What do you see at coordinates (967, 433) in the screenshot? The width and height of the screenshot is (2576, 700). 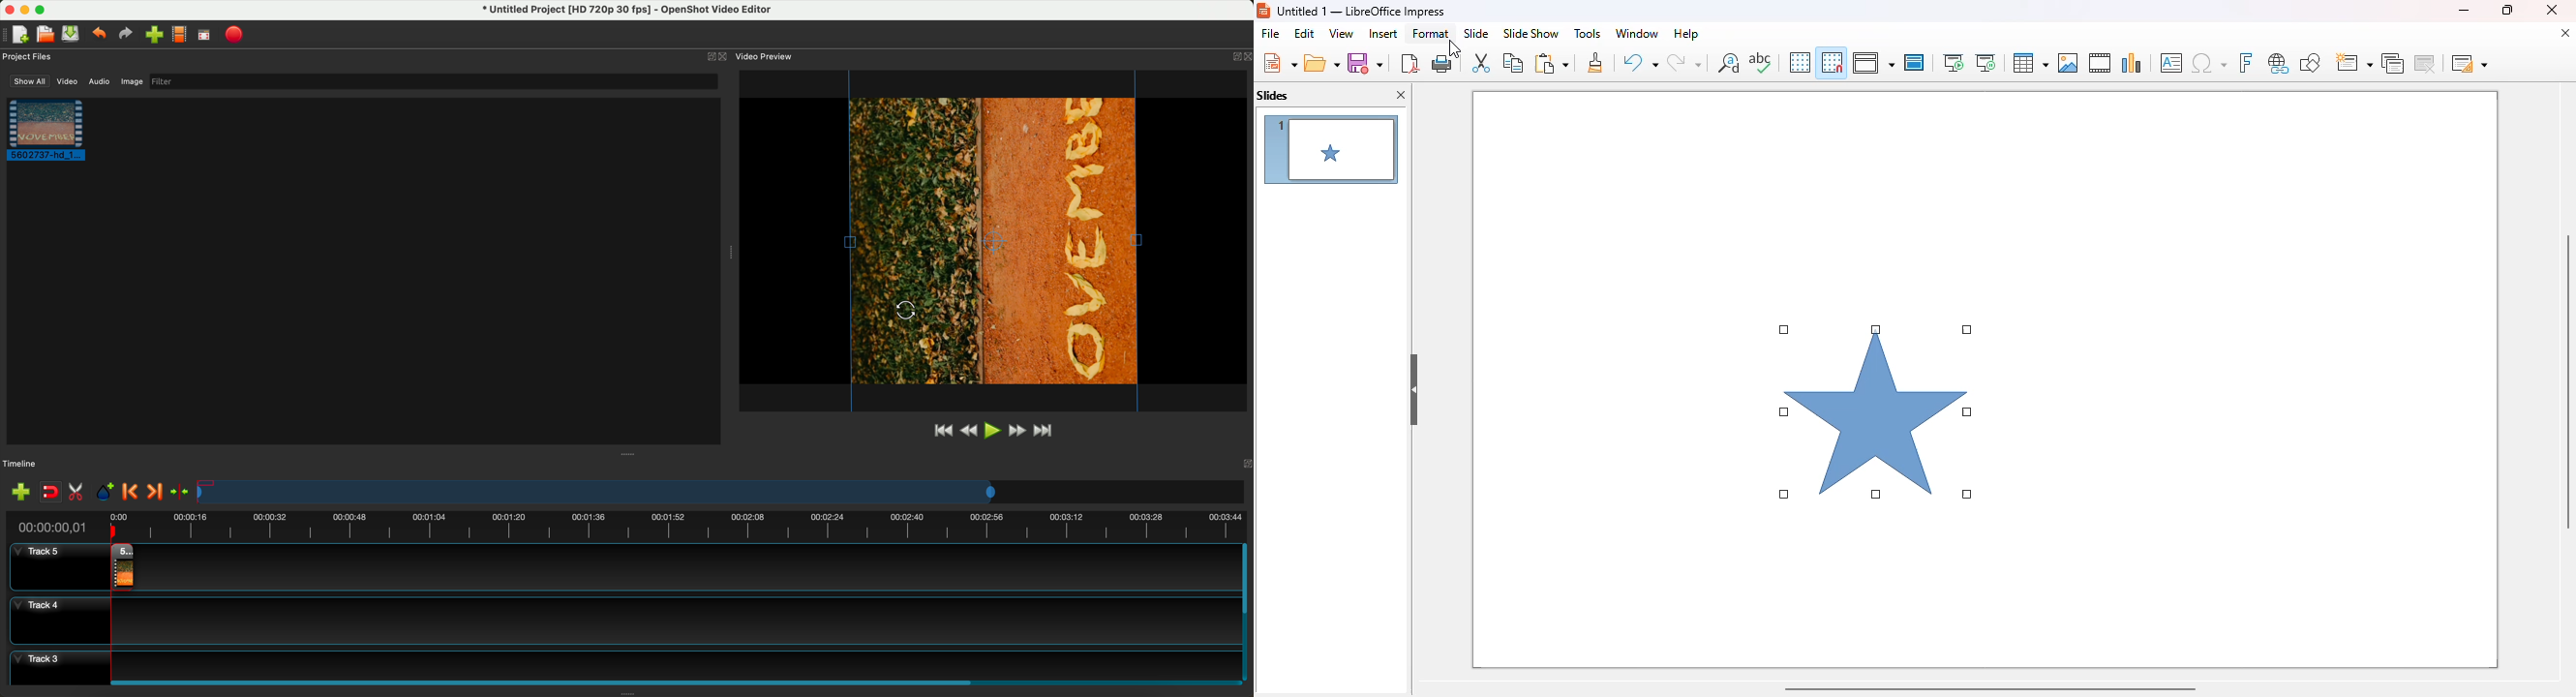 I see `rewind` at bounding box center [967, 433].